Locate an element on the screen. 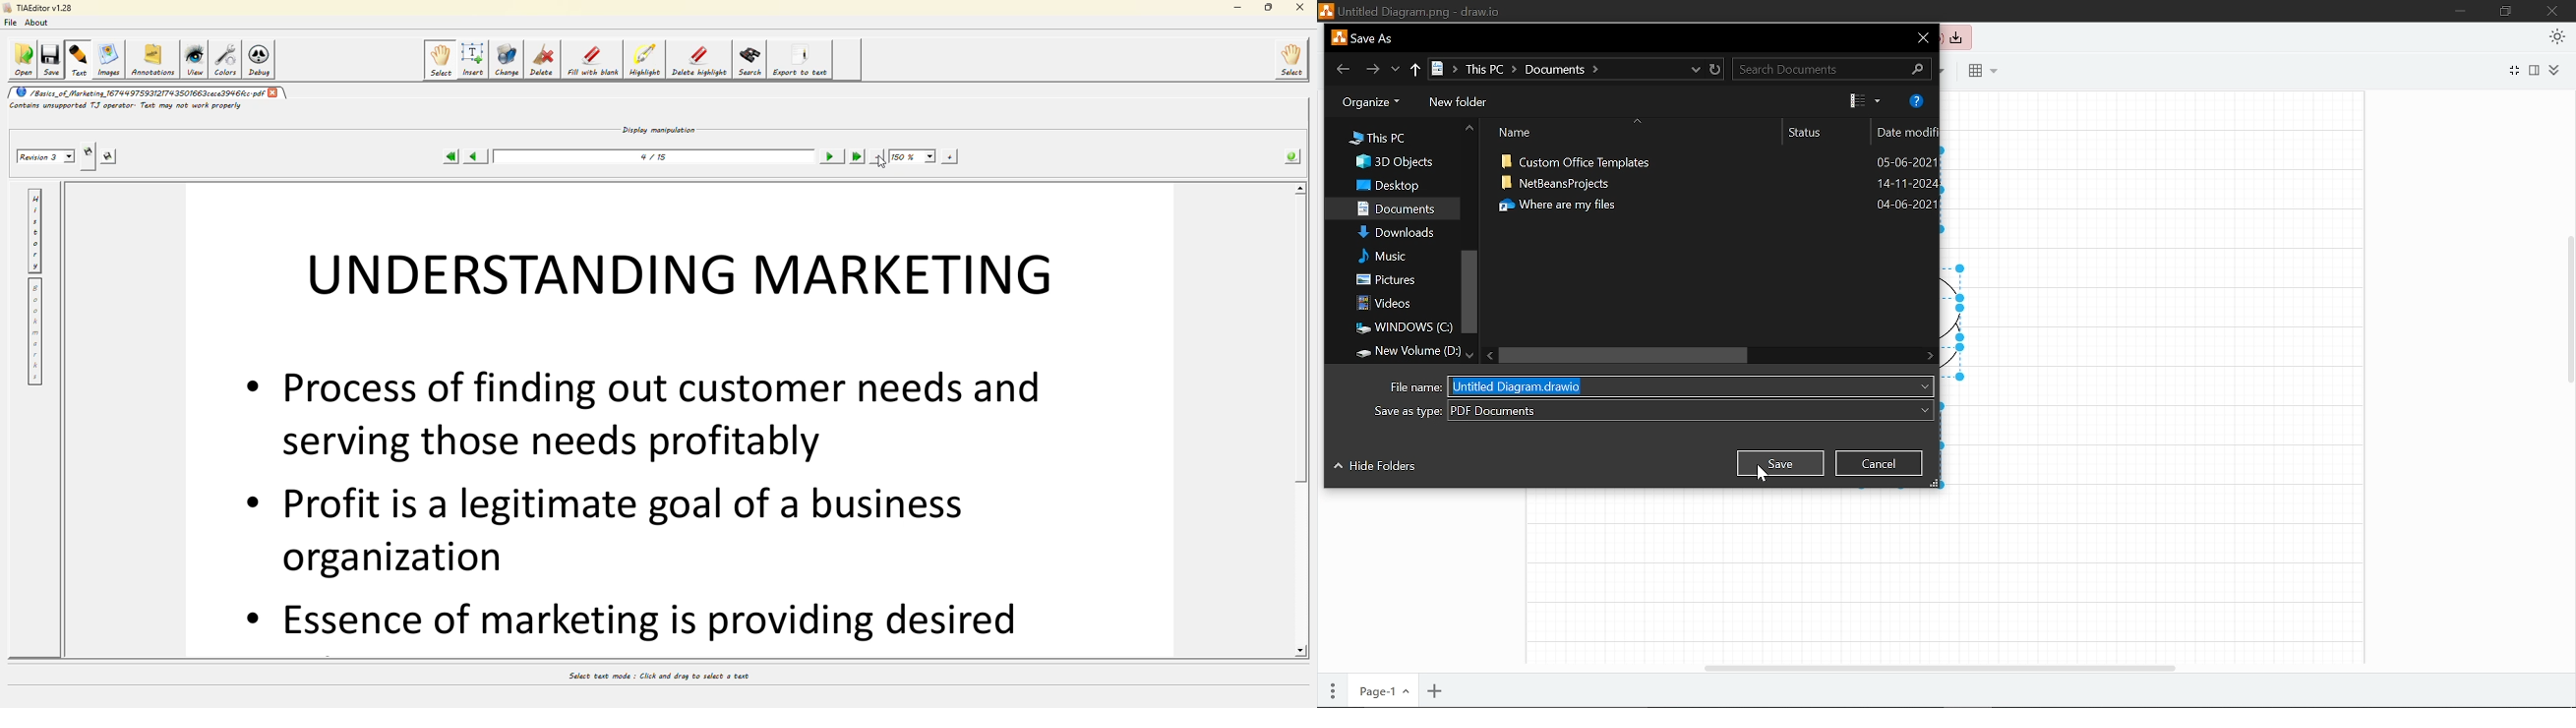  Path to current location is located at coordinates (1517, 71).